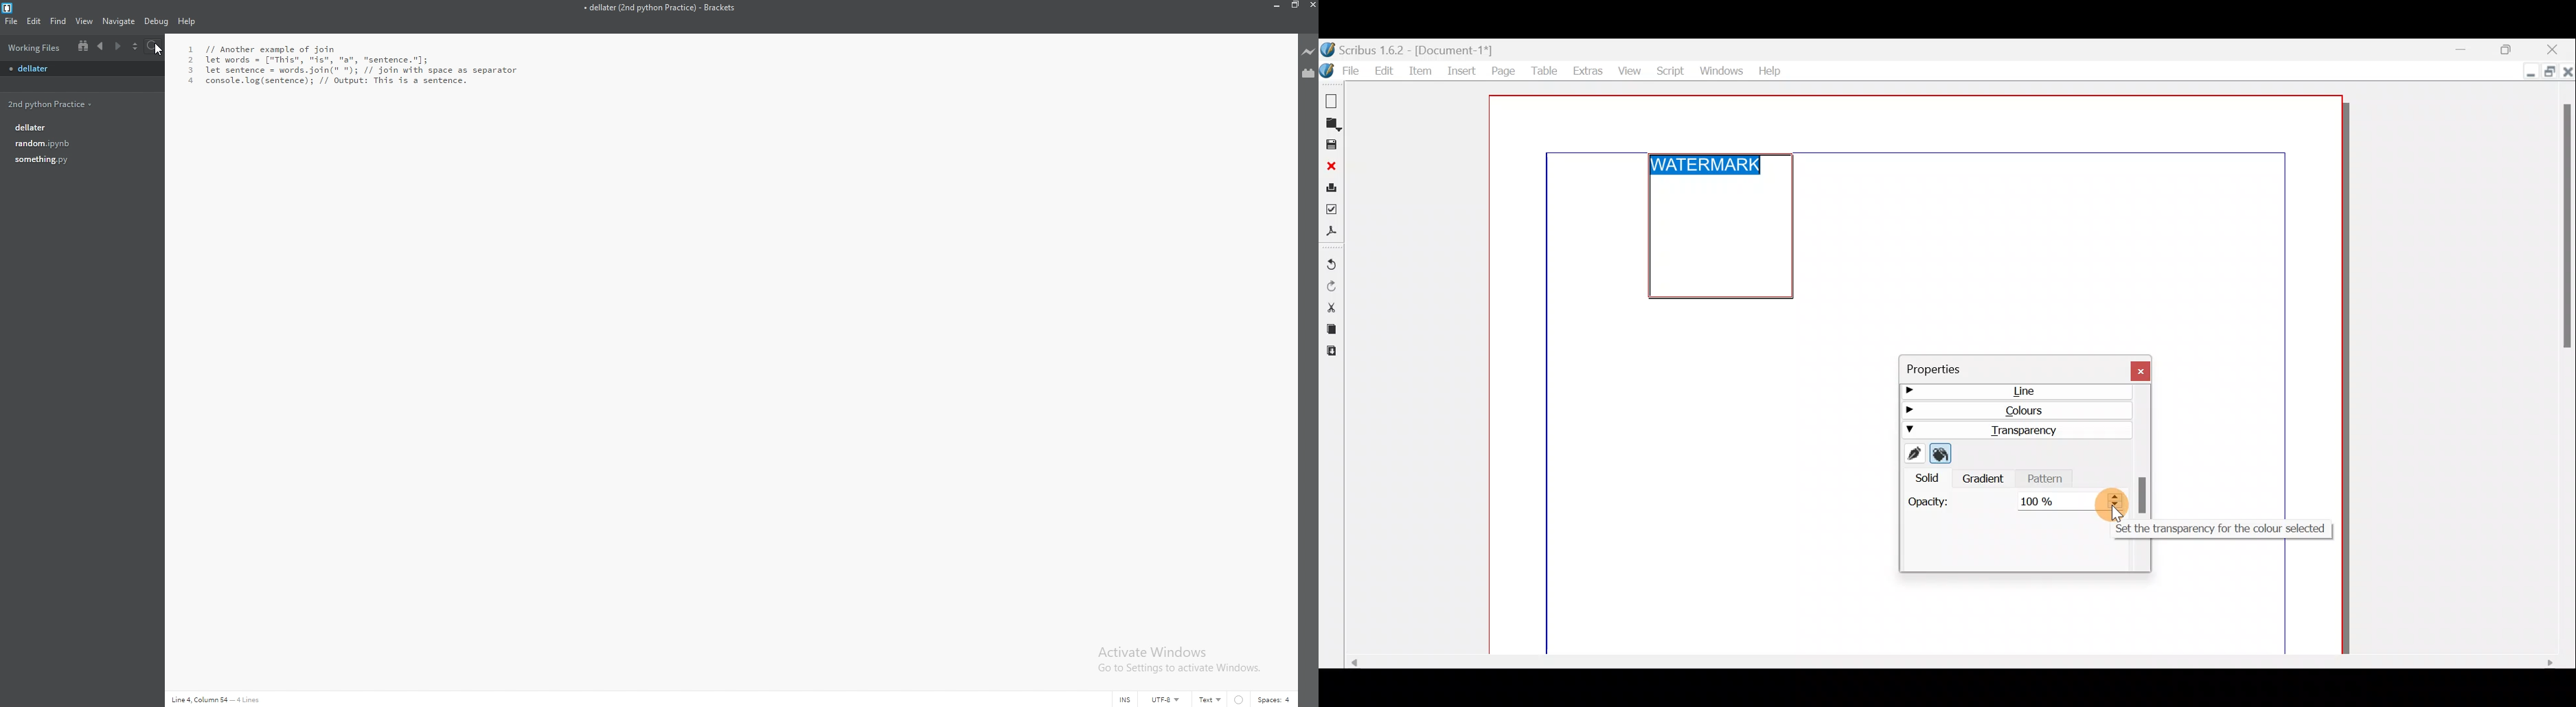 Image resolution: width=2576 pixels, height=728 pixels. Describe the element at coordinates (78, 160) in the screenshot. I see `something.py` at that location.